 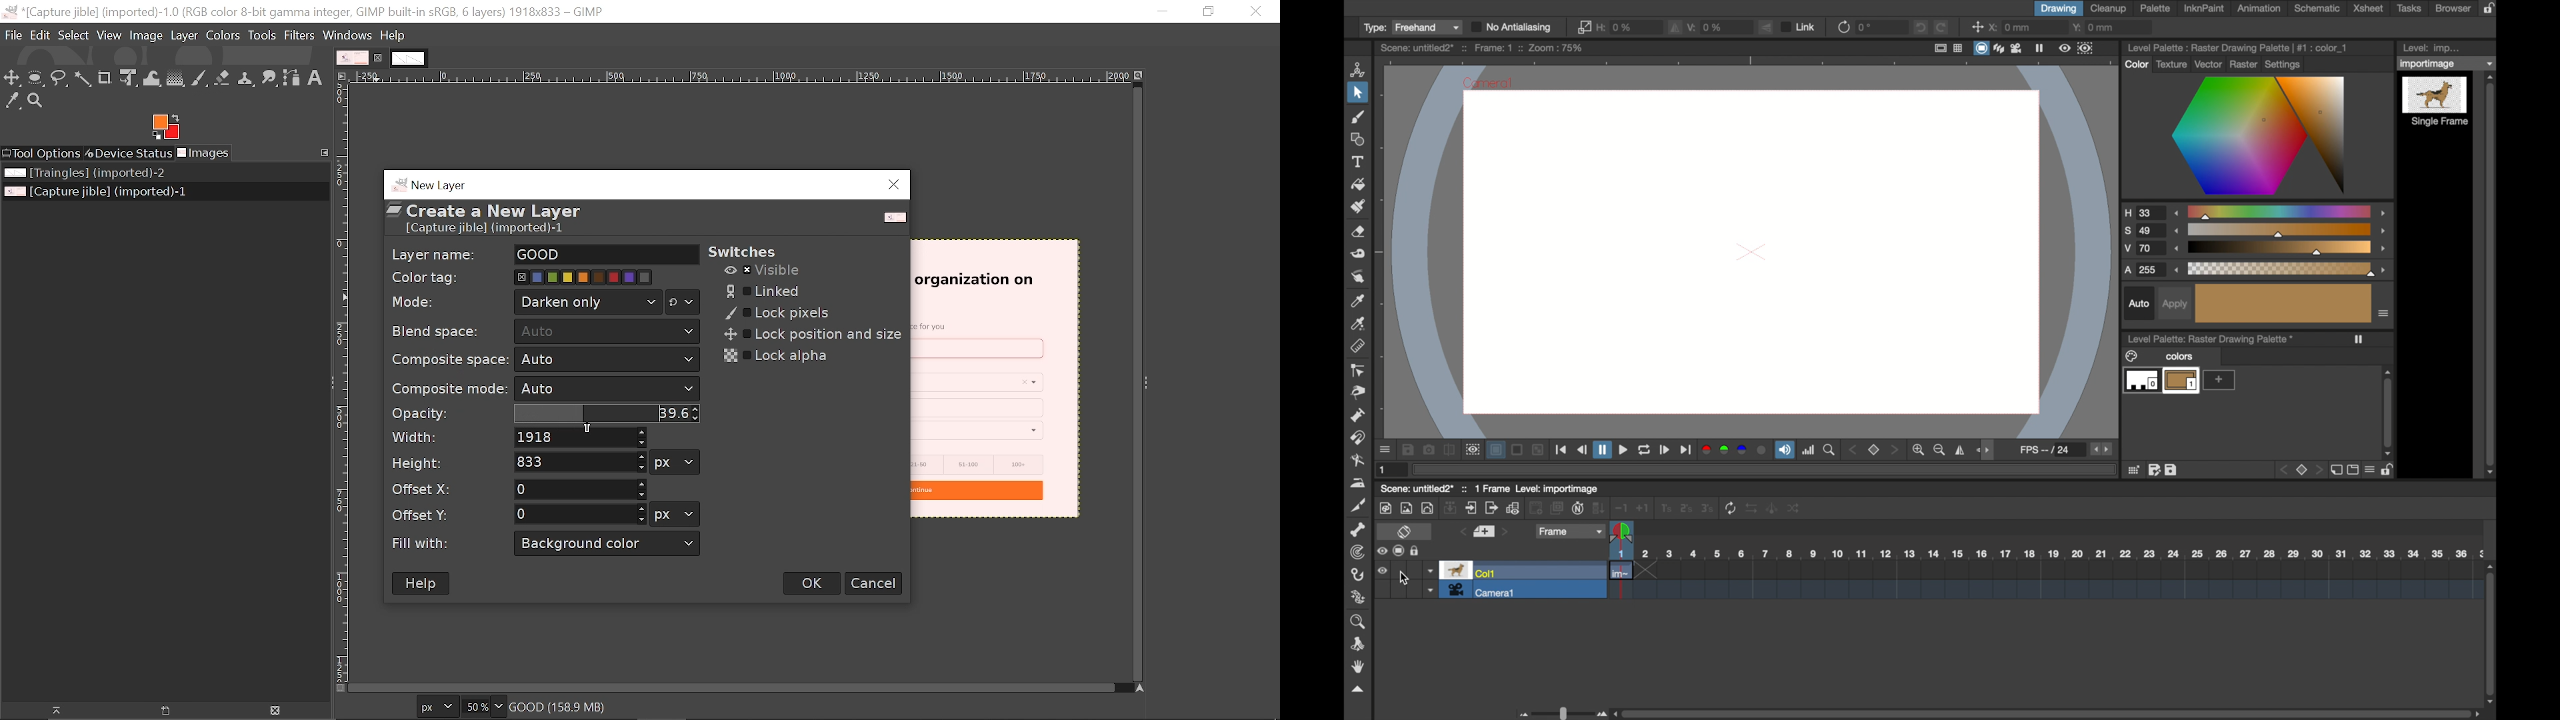 I want to click on layer name, so click(x=606, y=255).